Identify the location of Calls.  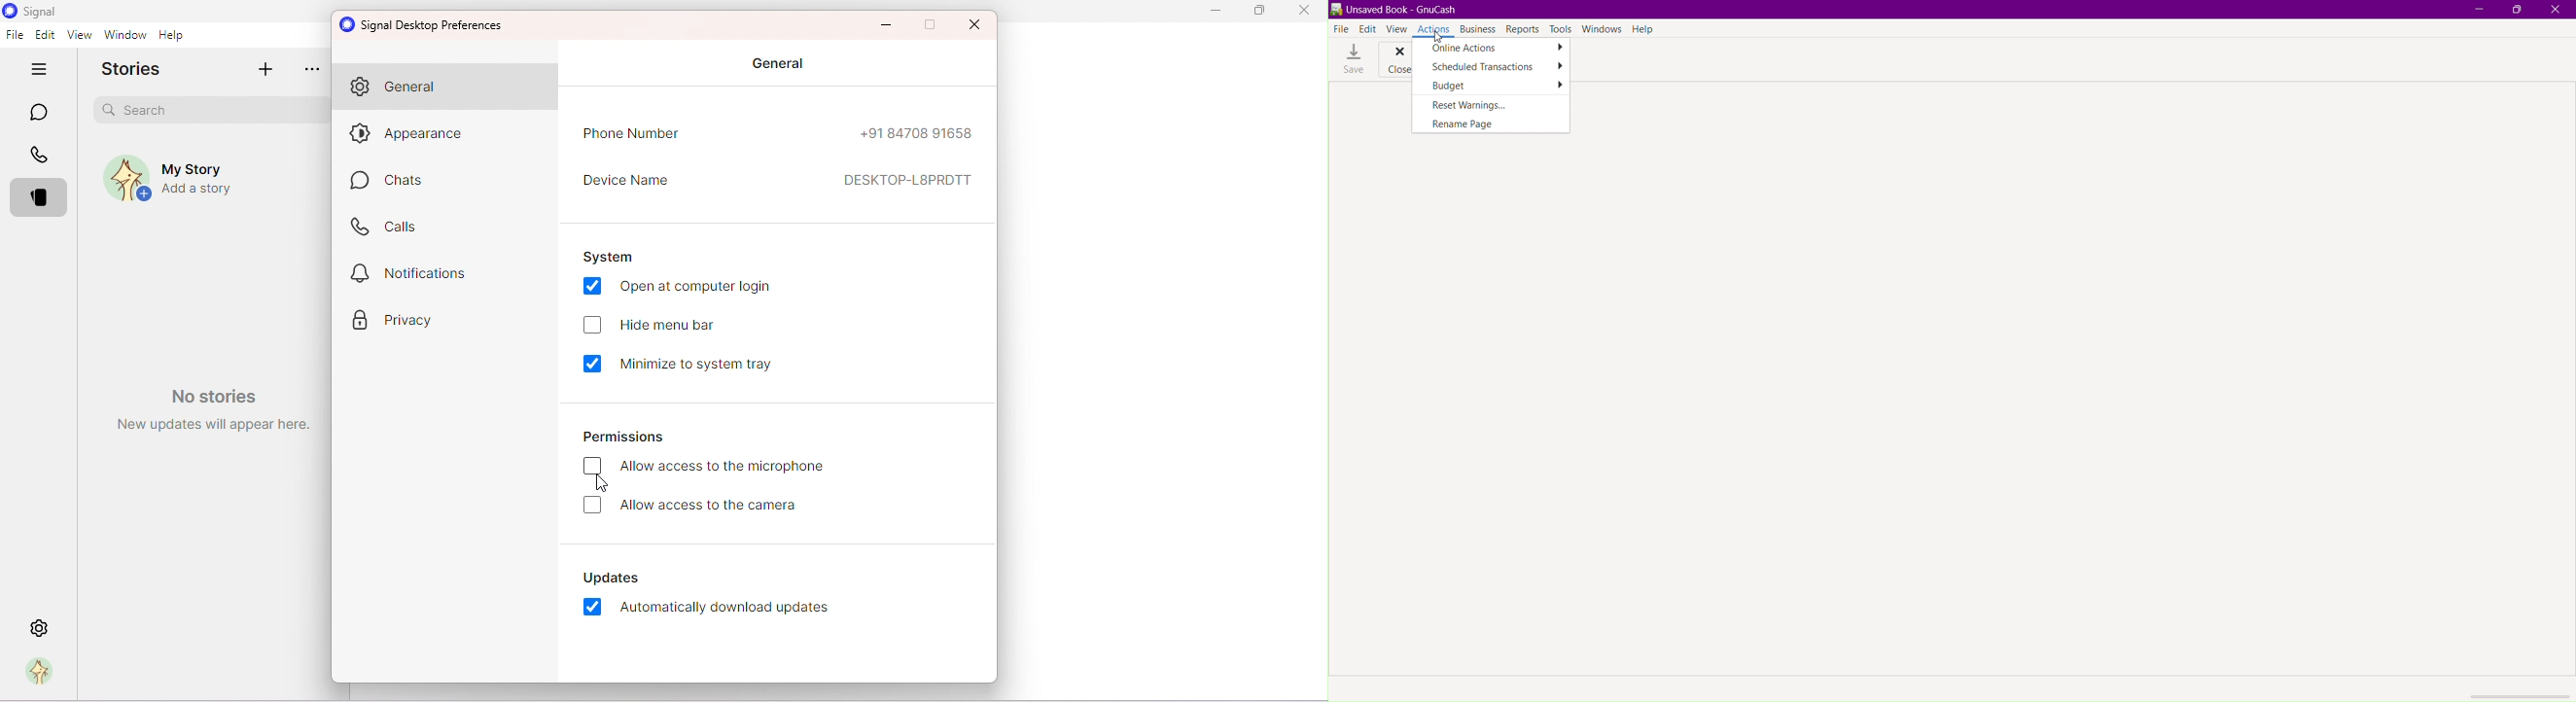
(383, 228).